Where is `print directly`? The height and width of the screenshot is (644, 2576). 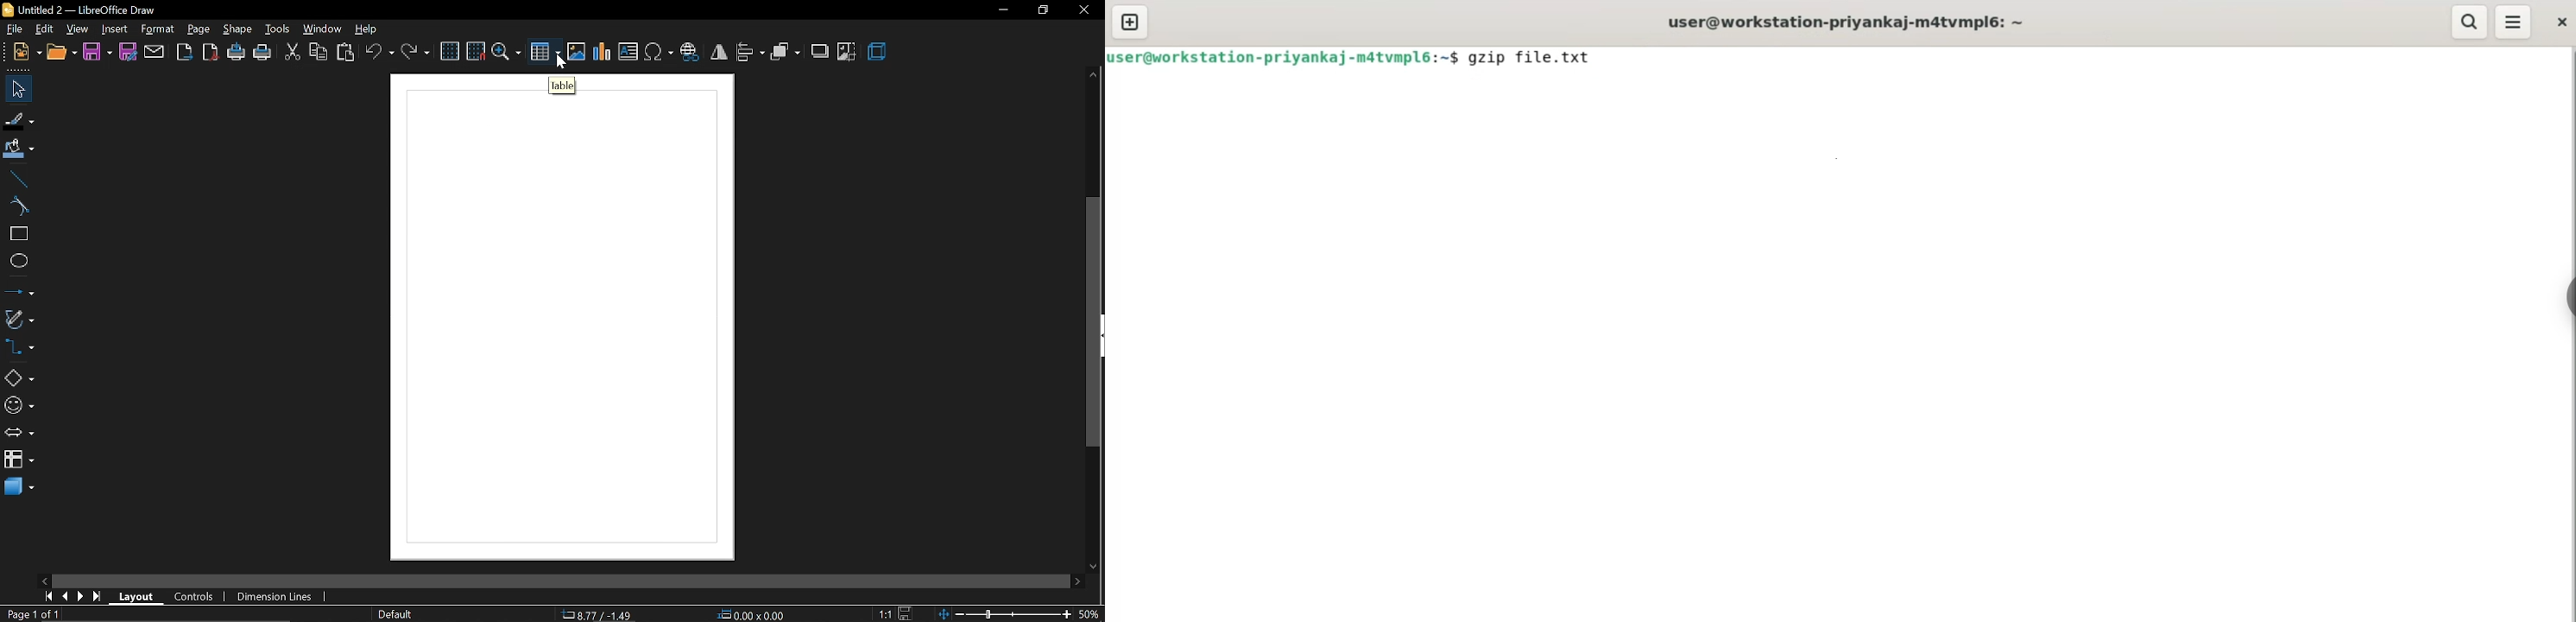 print directly is located at coordinates (237, 52).